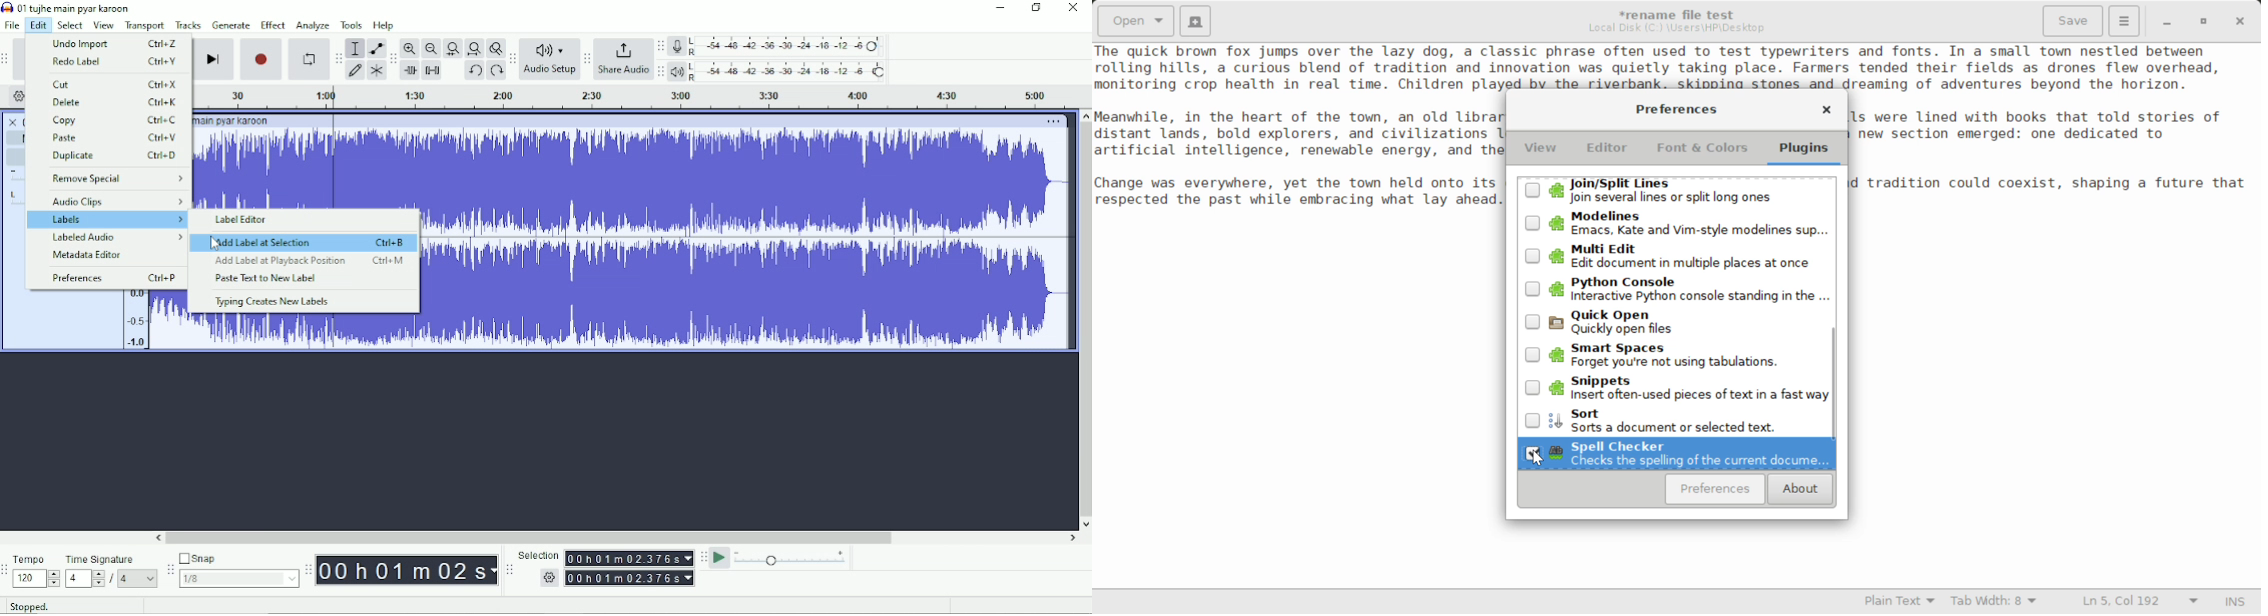 The height and width of the screenshot is (616, 2268). What do you see at coordinates (108, 219) in the screenshot?
I see `Labels` at bounding box center [108, 219].